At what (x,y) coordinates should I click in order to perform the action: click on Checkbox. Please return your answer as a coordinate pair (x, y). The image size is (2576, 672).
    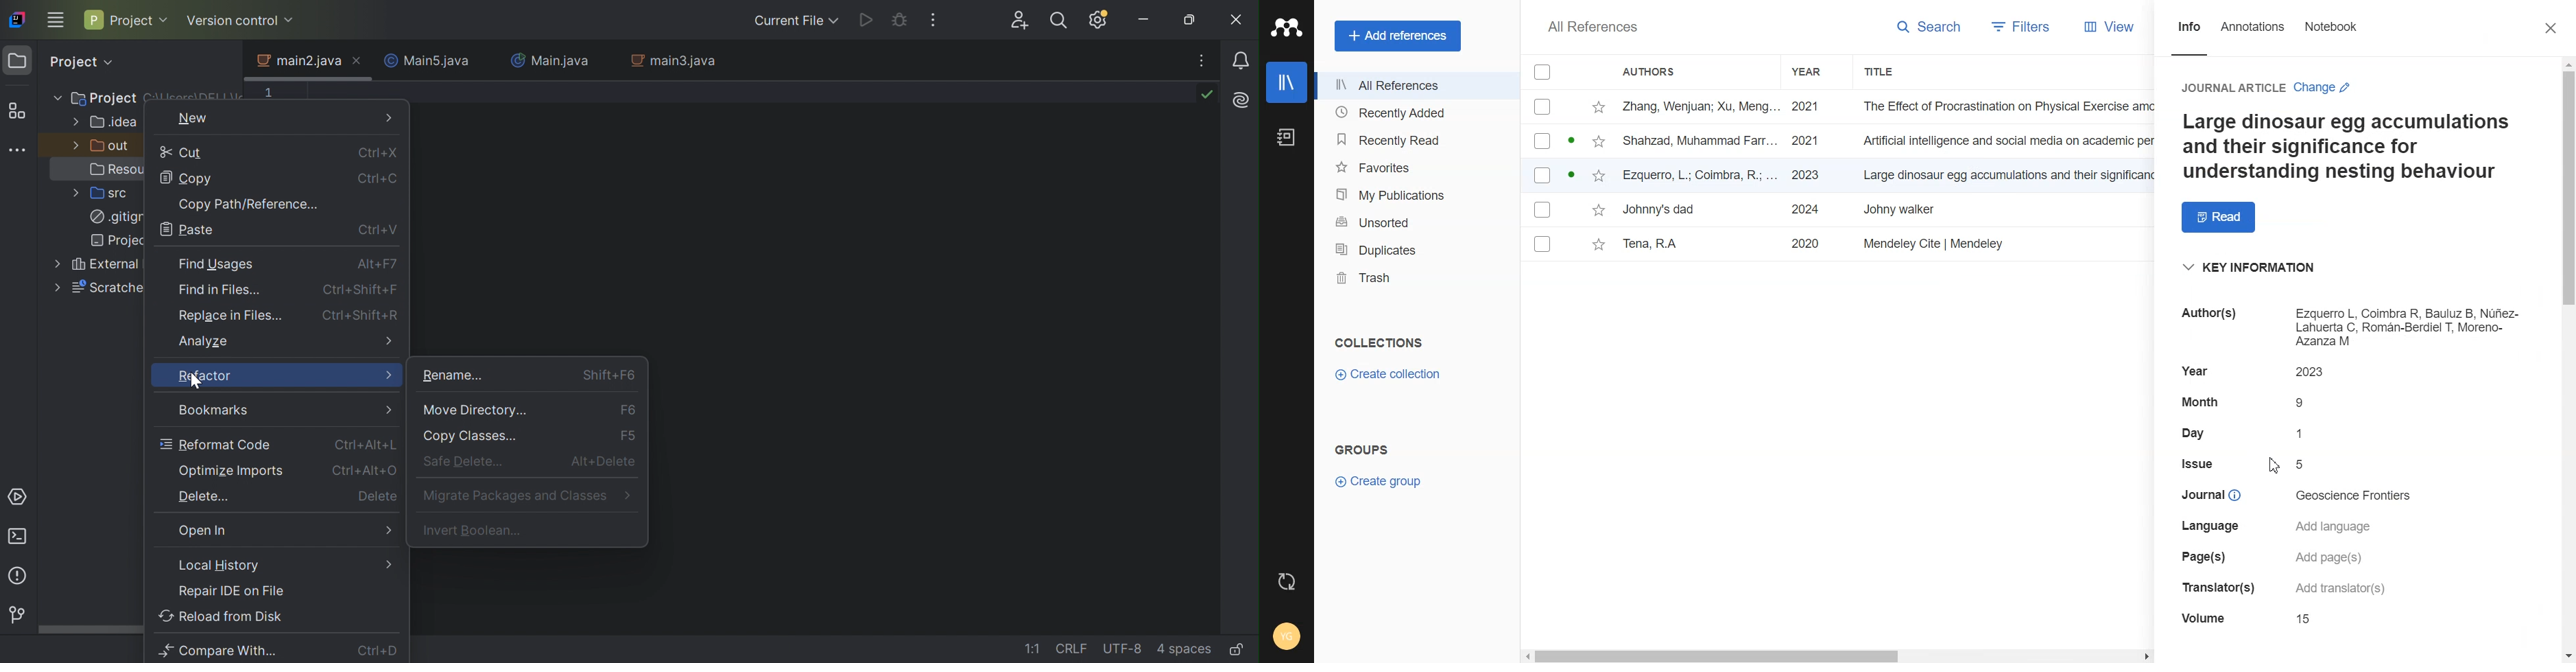
    Looking at the image, I should click on (1544, 72).